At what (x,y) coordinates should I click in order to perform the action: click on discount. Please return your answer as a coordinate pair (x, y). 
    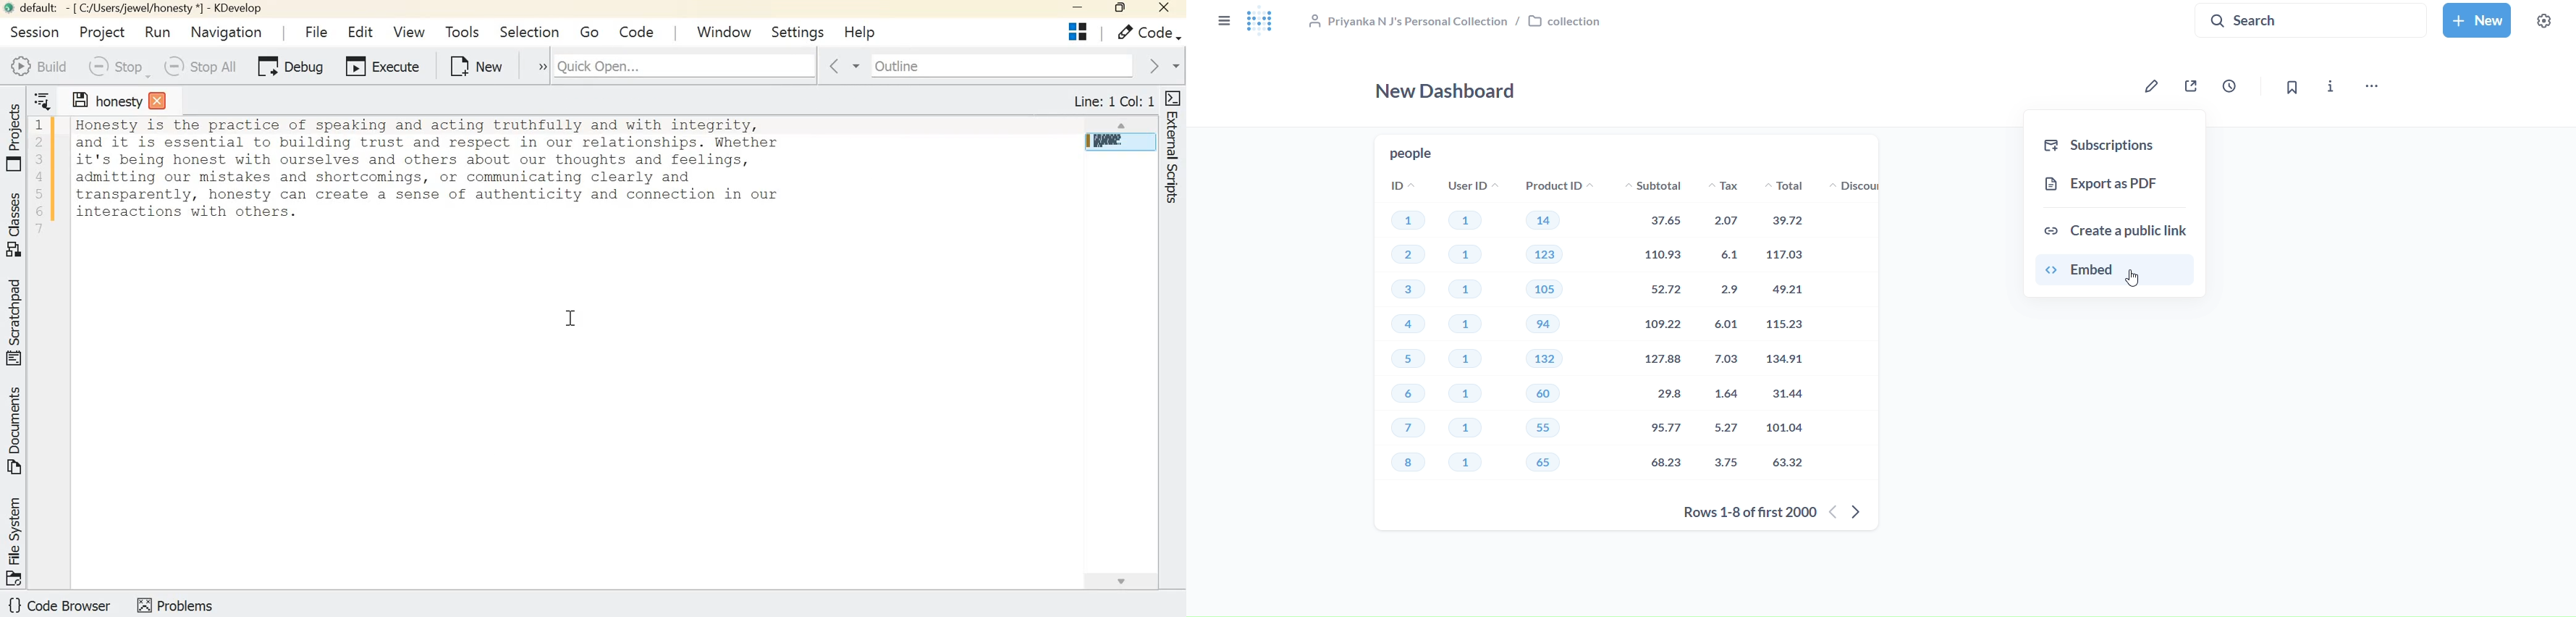
    Looking at the image, I should click on (1856, 186).